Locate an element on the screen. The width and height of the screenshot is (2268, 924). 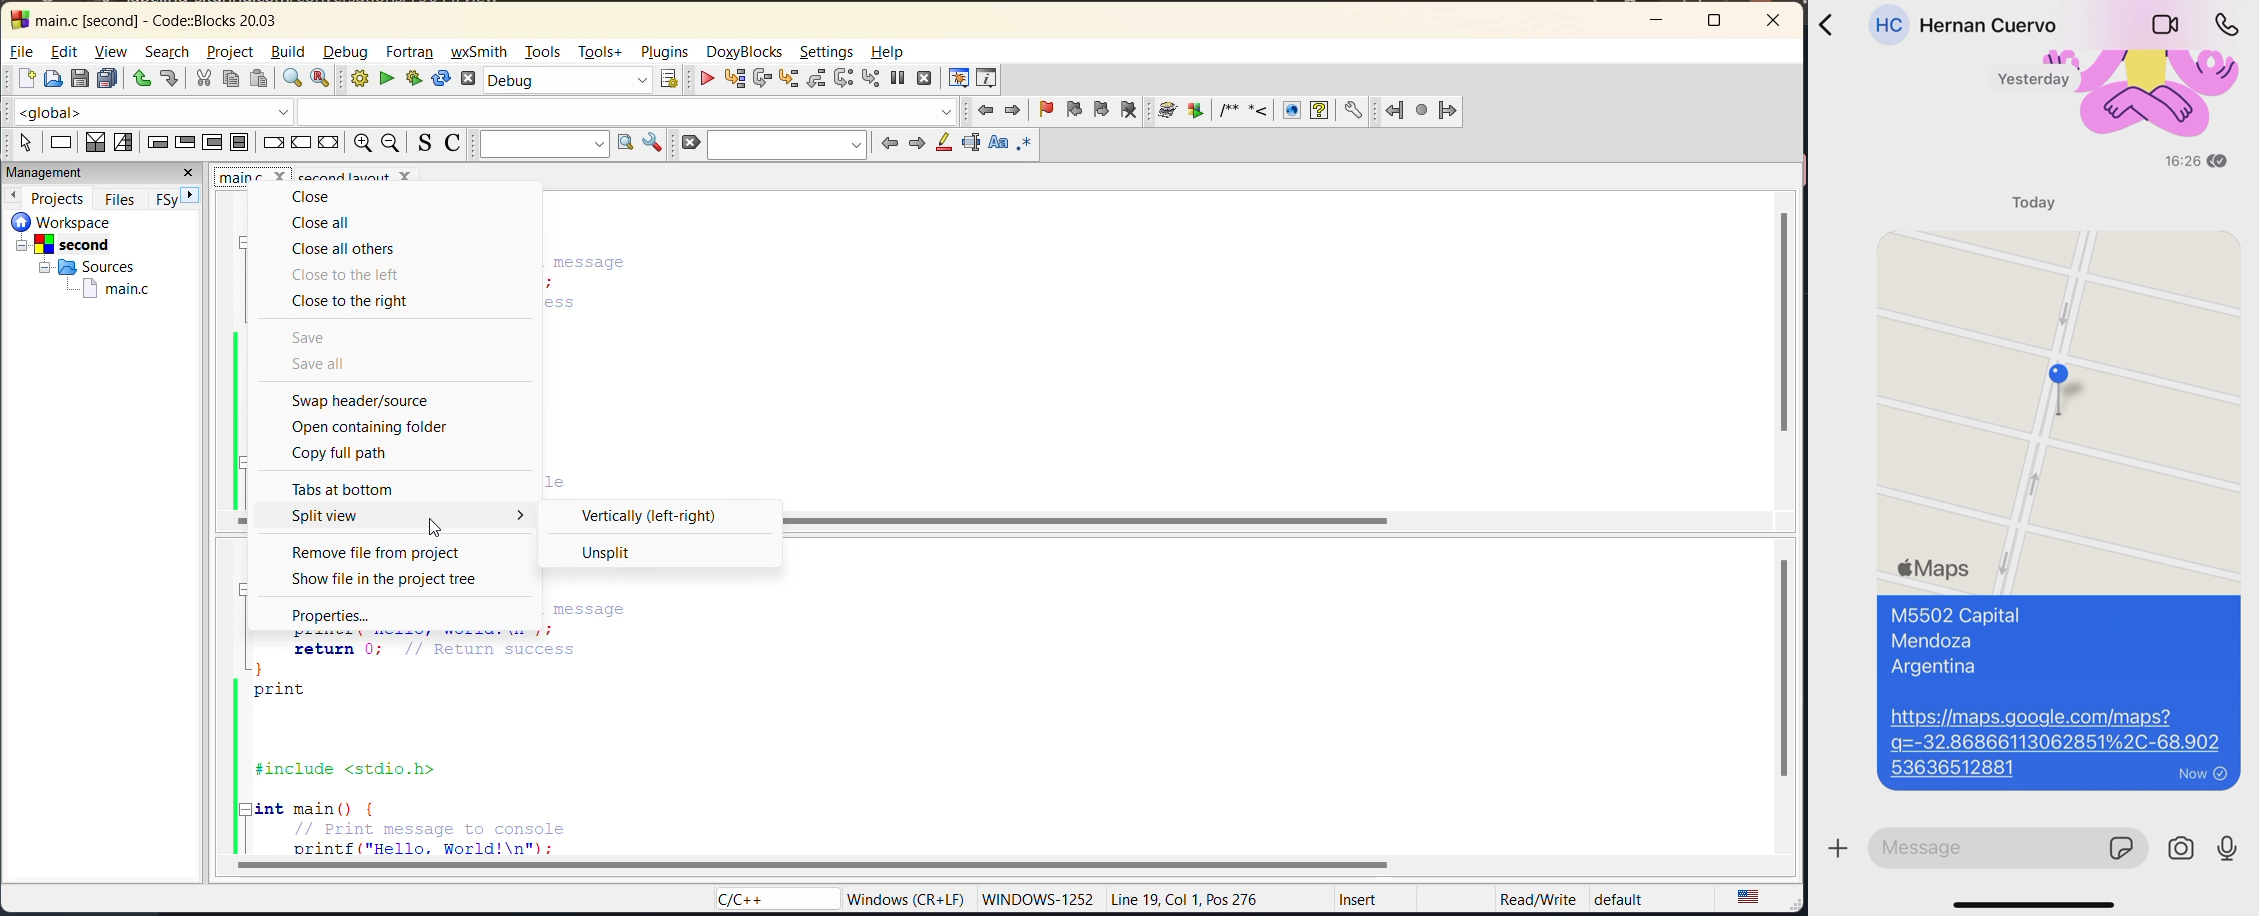
management is located at coordinates (51, 171).